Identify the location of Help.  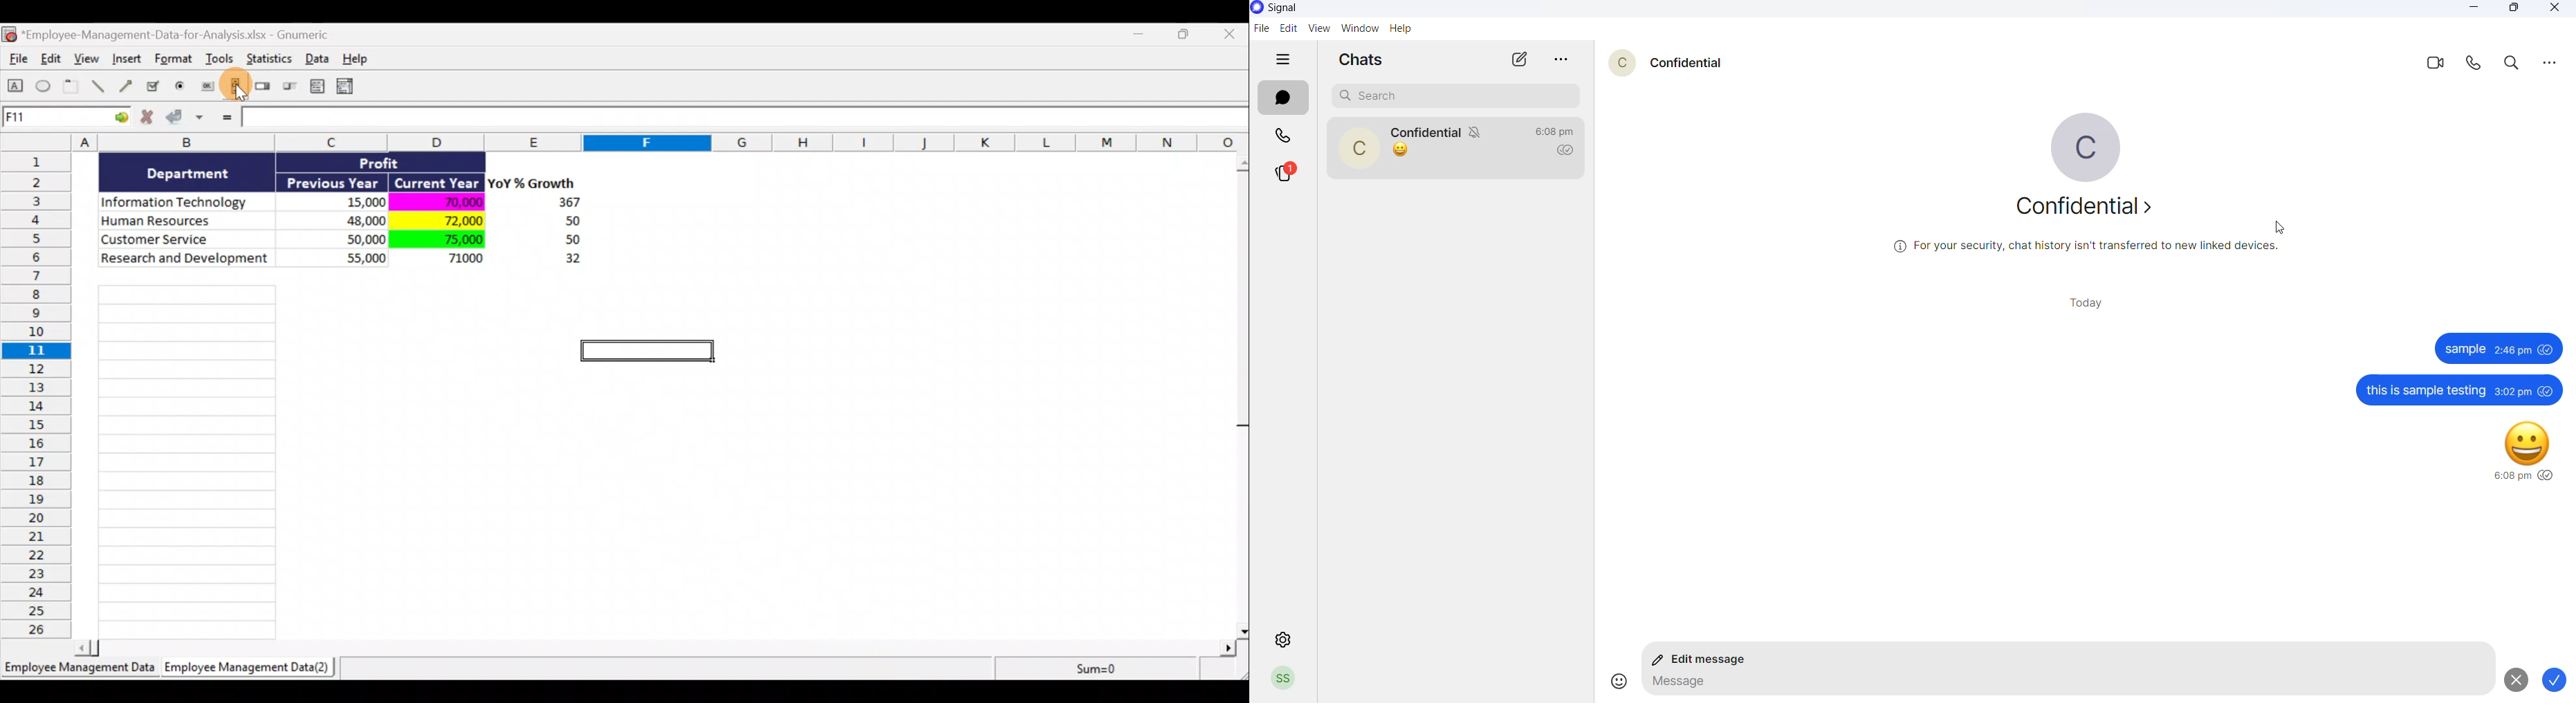
(1405, 28).